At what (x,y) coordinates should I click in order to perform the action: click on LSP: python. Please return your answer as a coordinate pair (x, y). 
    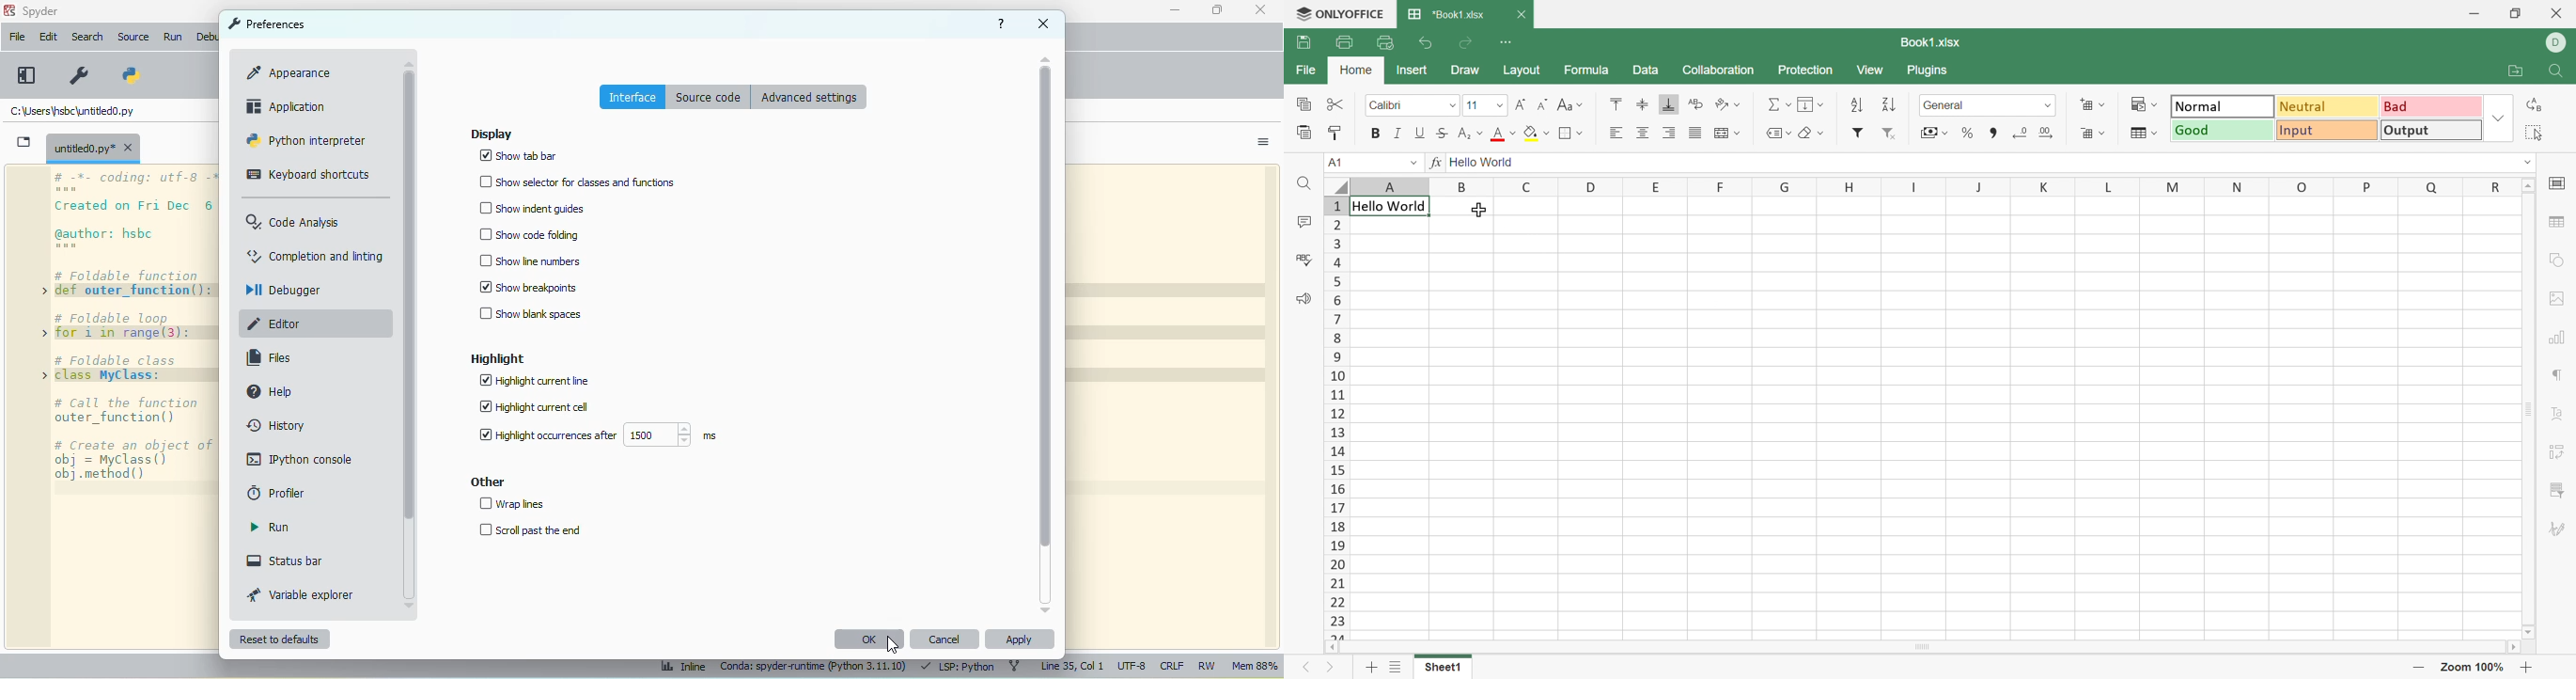
    Looking at the image, I should click on (958, 668).